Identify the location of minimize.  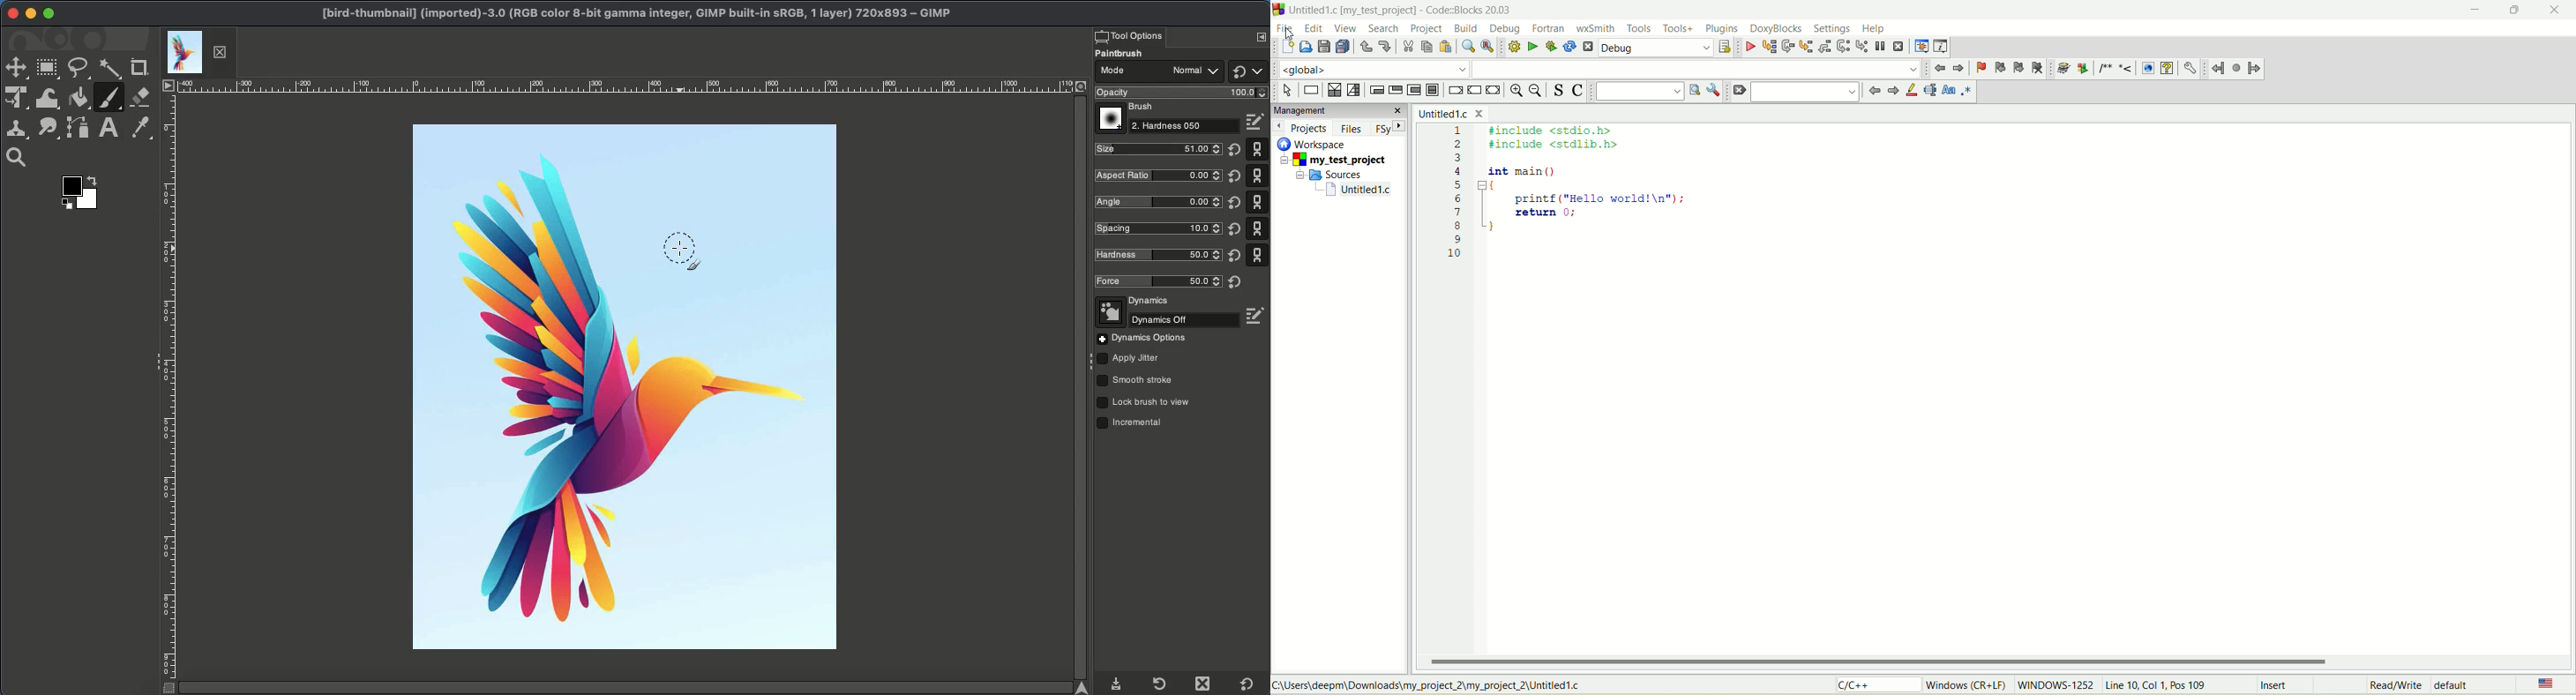
(2472, 12).